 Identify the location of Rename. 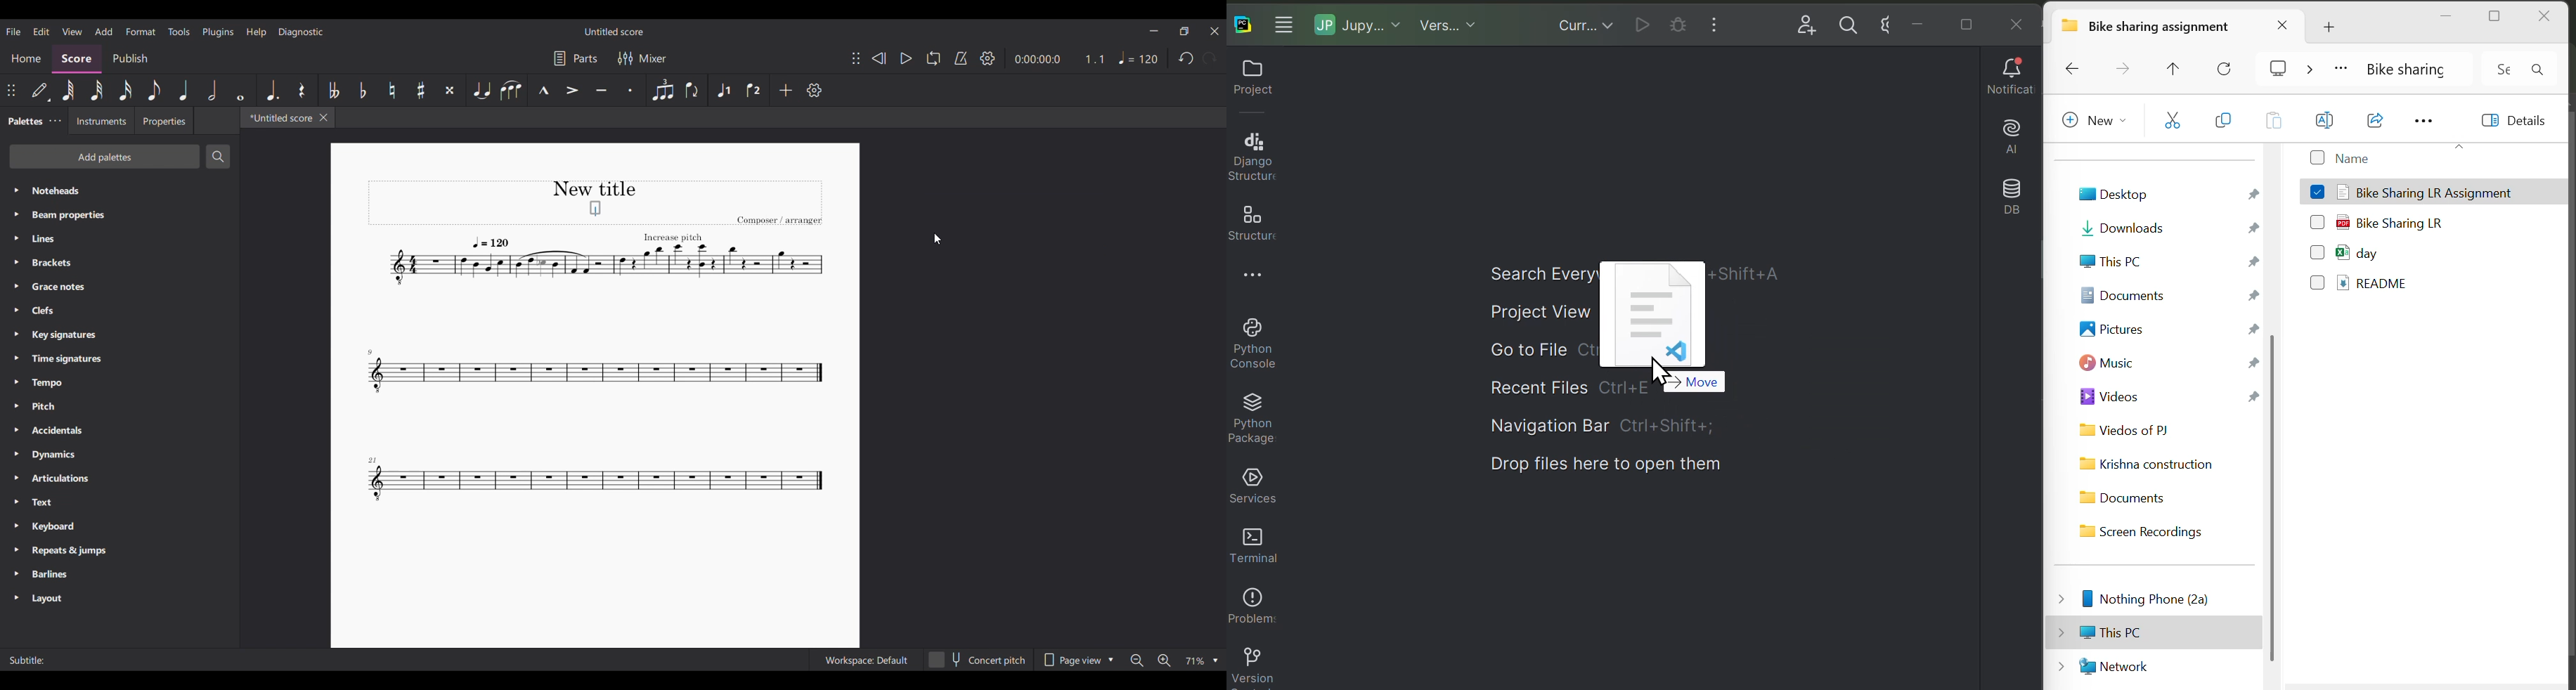
(2326, 120).